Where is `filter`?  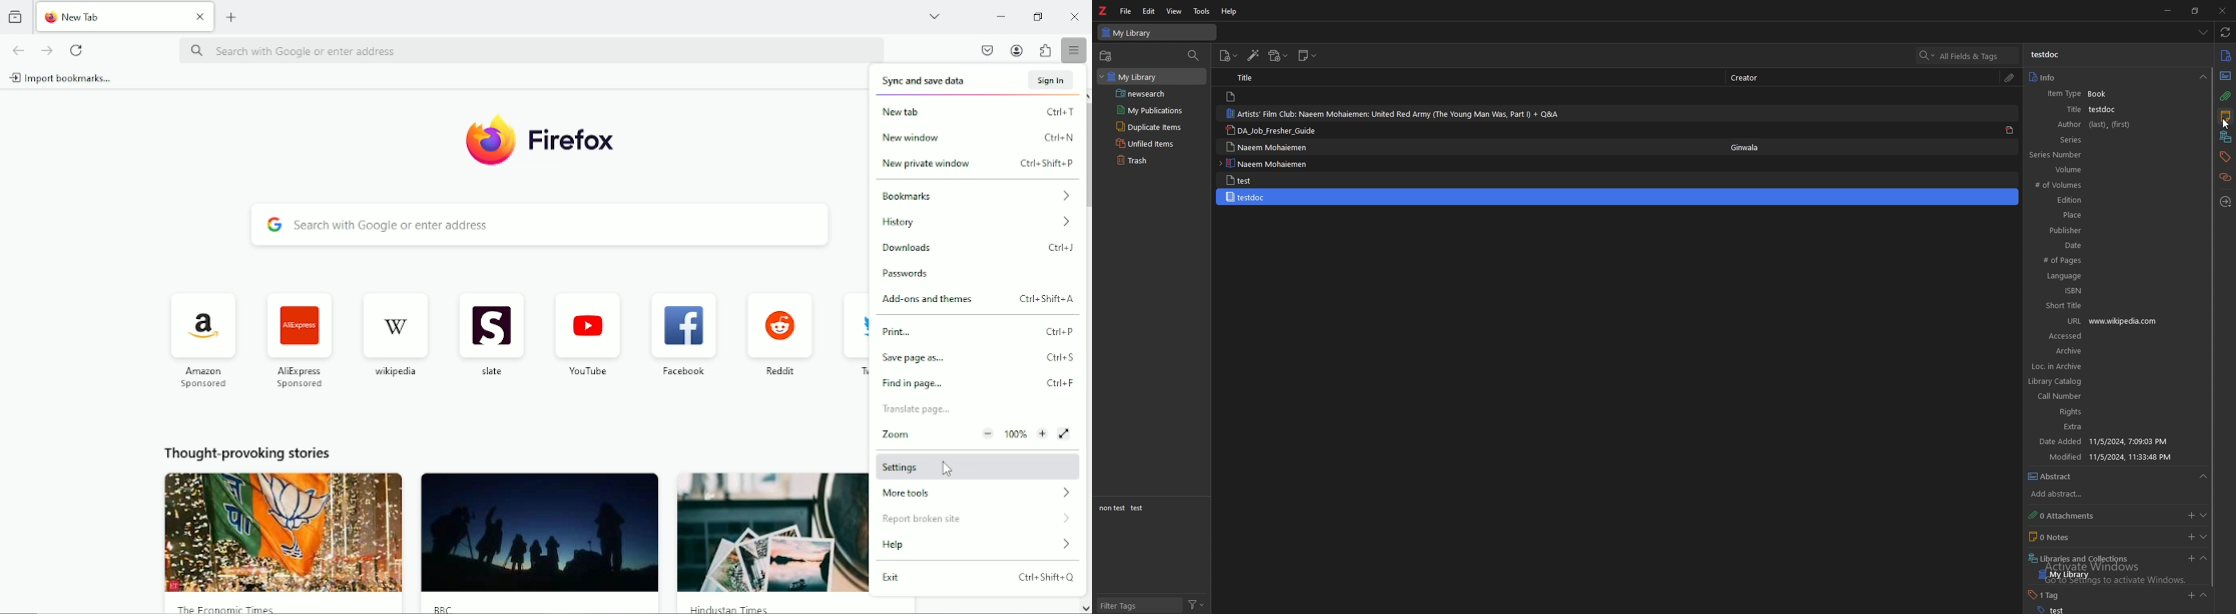
filter is located at coordinates (1195, 604).